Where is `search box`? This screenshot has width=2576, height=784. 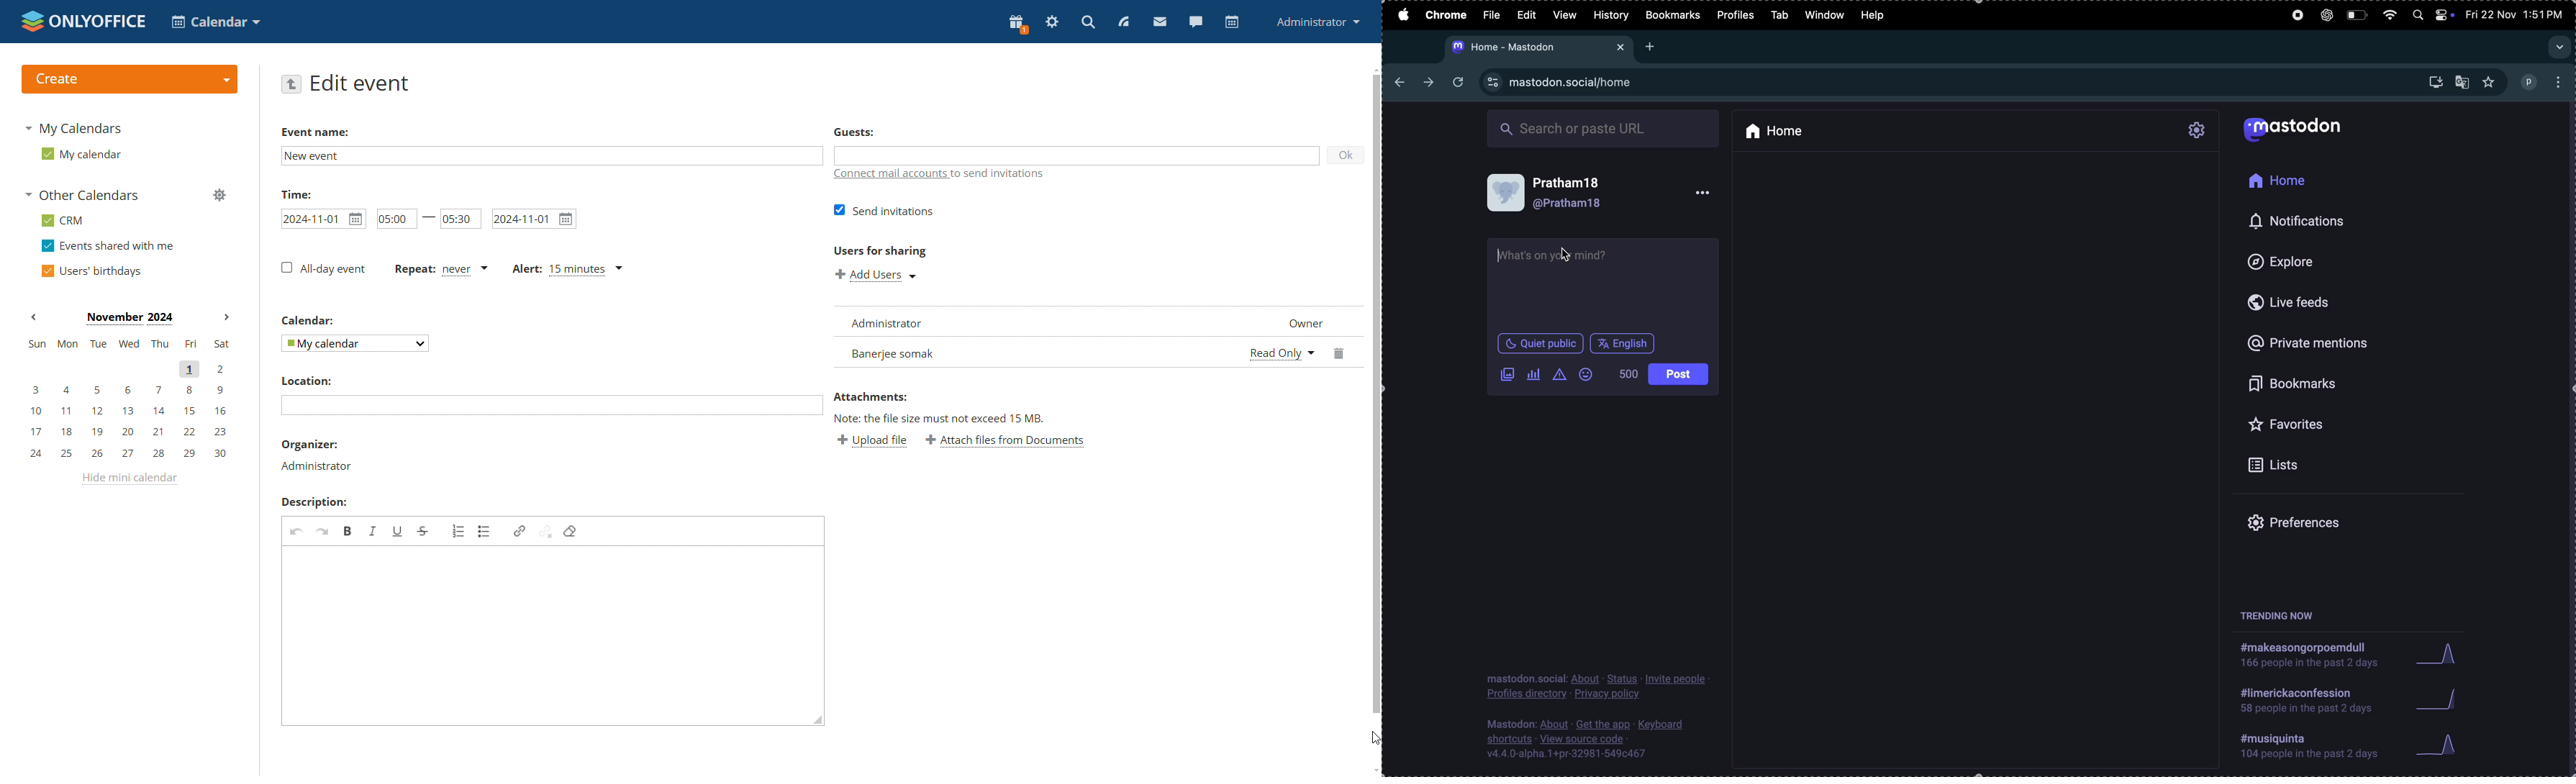
search box is located at coordinates (1601, 126).